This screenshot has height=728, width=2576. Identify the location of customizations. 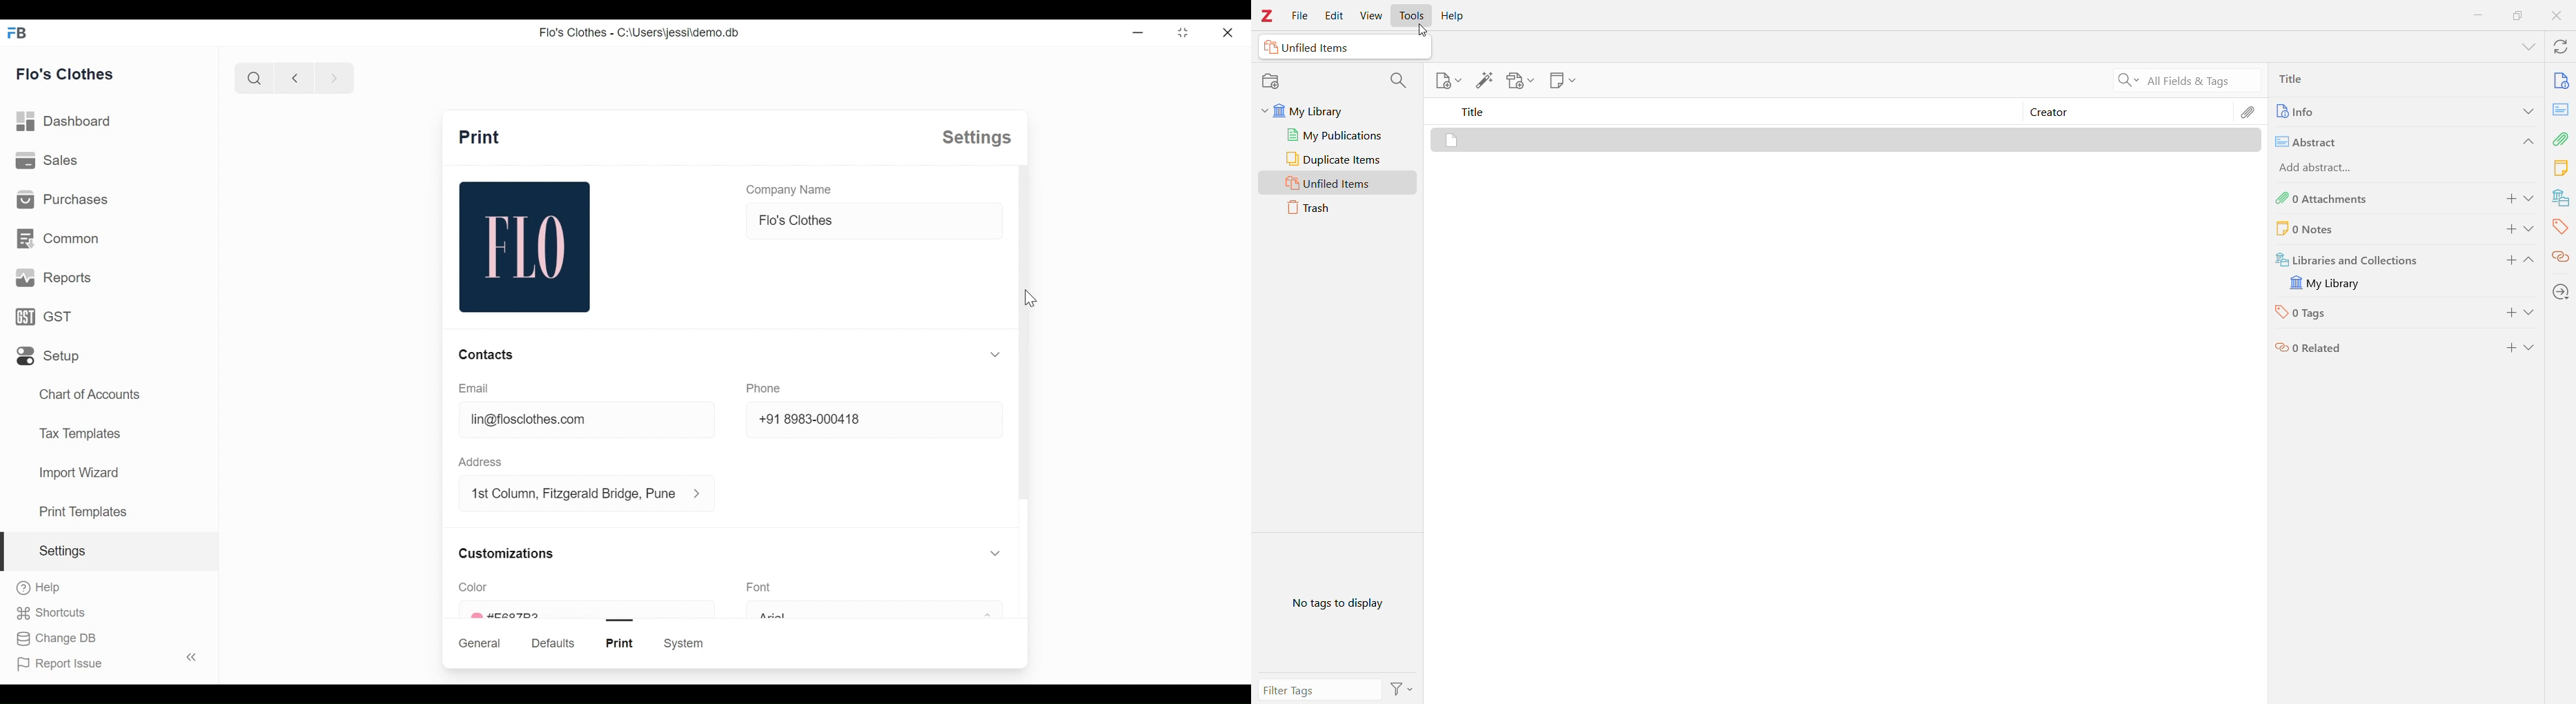
(504, 554).